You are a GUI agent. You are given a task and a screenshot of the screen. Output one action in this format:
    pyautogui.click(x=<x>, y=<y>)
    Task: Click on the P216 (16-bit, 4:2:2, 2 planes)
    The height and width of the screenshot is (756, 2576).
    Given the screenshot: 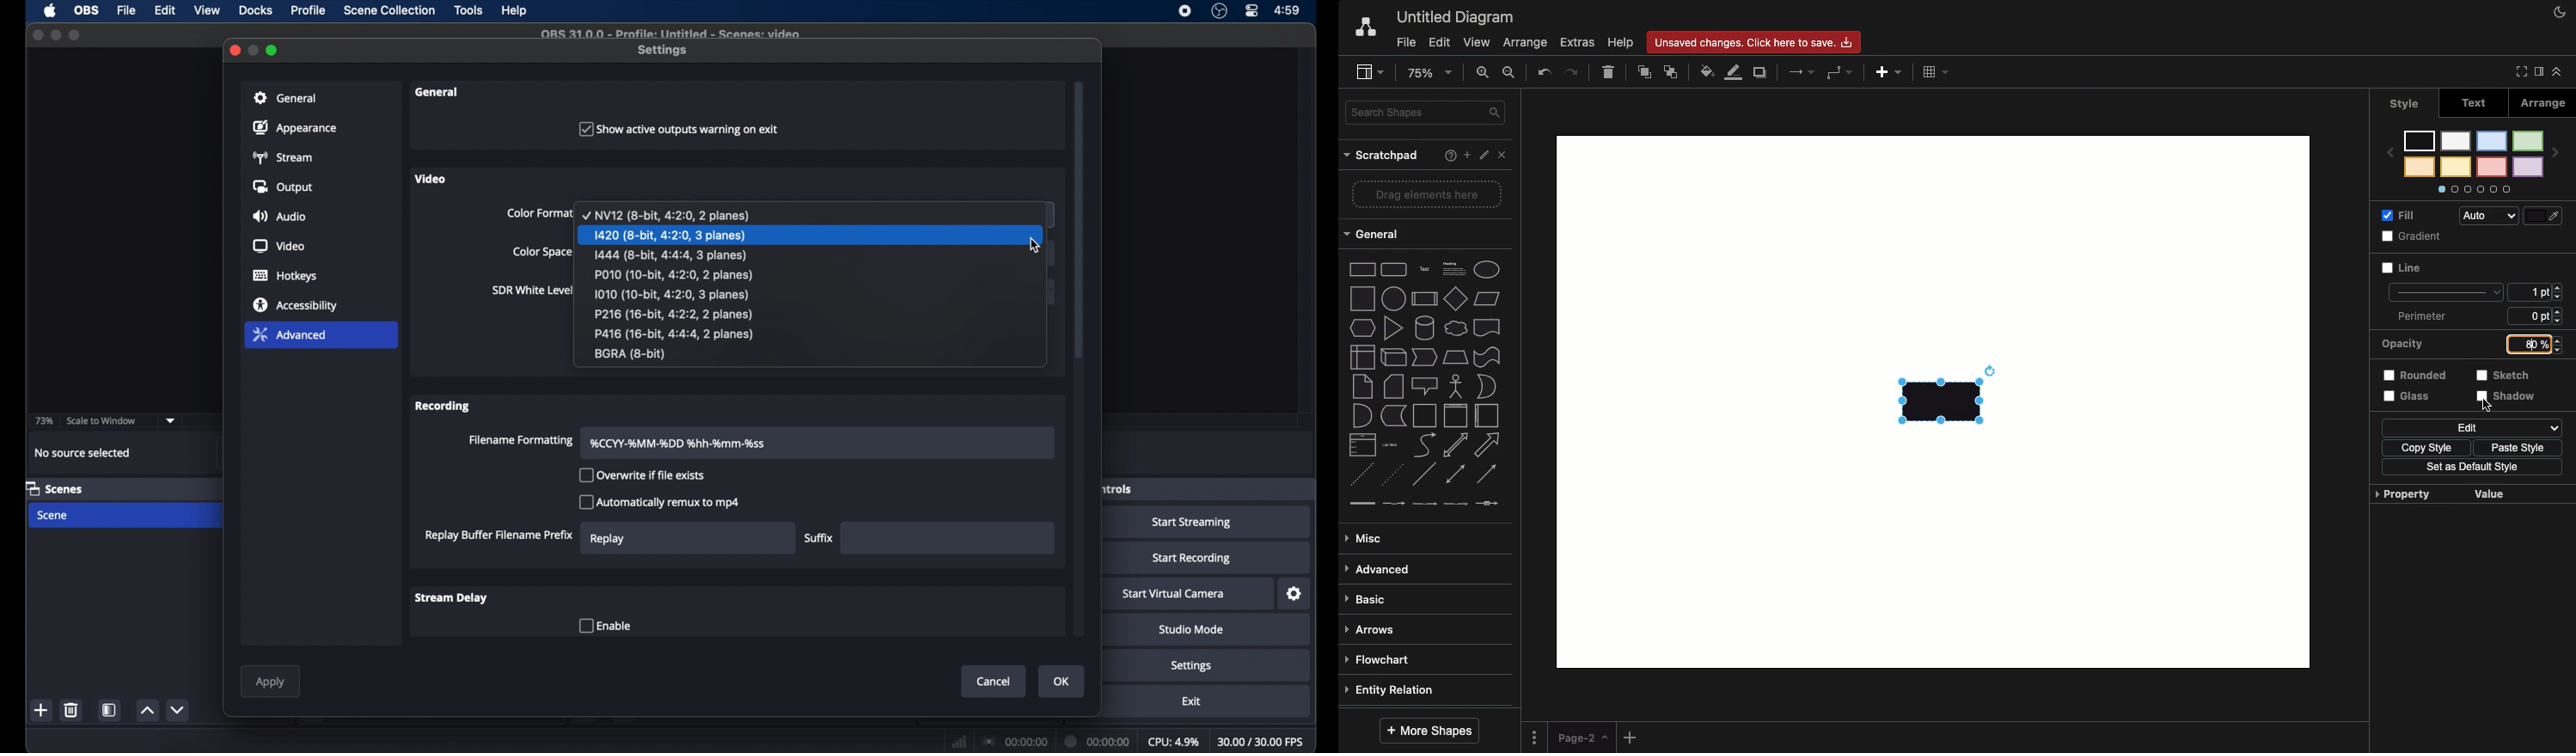 What is the action you would take?
    pyautogui.click(x=679, y=315)
    